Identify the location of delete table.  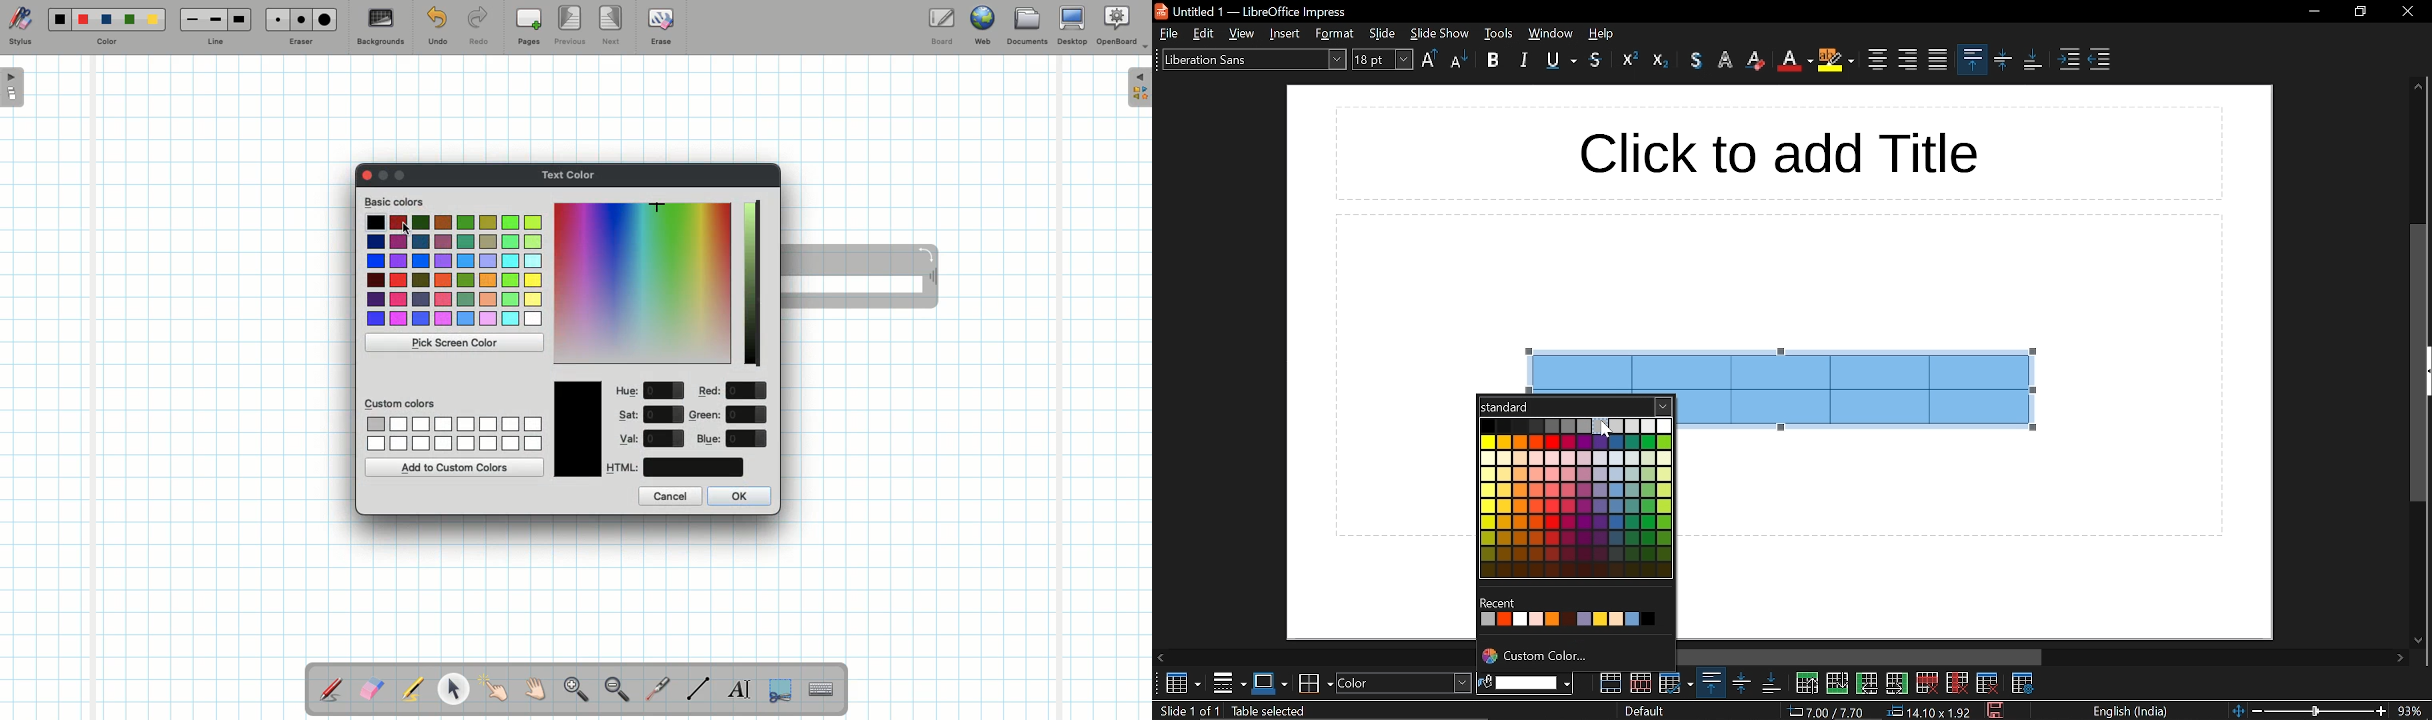
(1988, 682).